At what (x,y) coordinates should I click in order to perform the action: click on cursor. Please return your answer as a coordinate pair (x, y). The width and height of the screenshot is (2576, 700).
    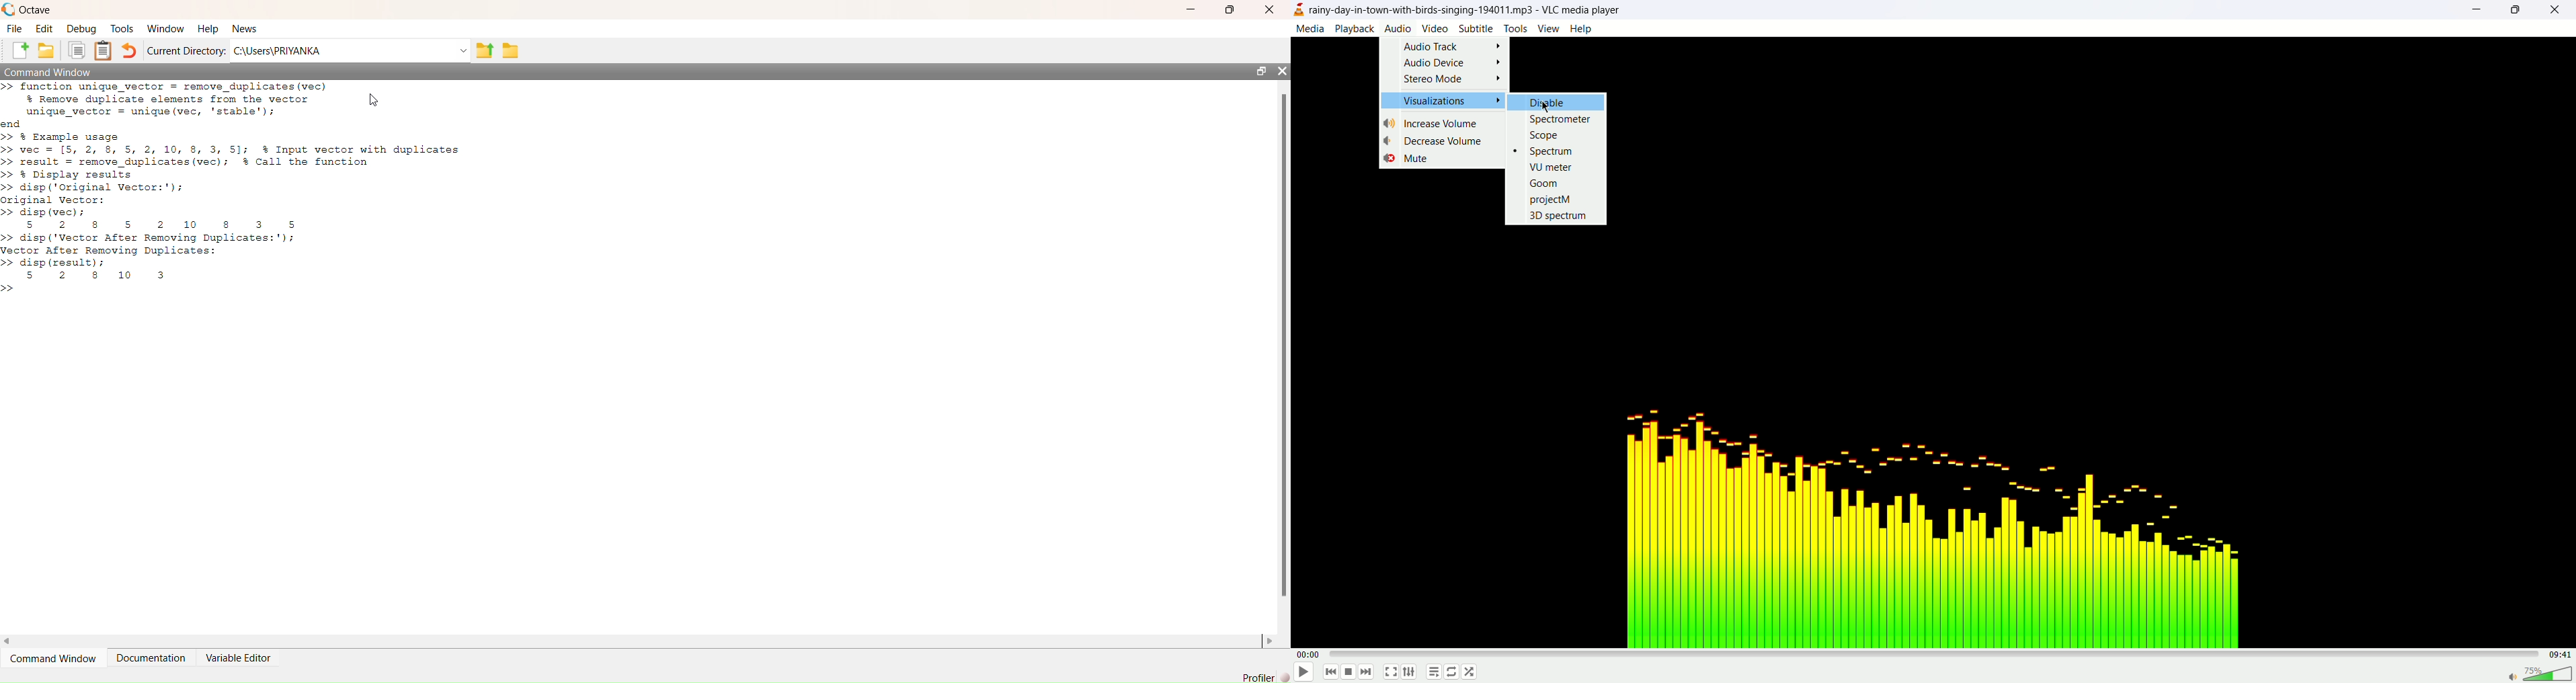
    Looking at the image, I should click on (1546, 105).